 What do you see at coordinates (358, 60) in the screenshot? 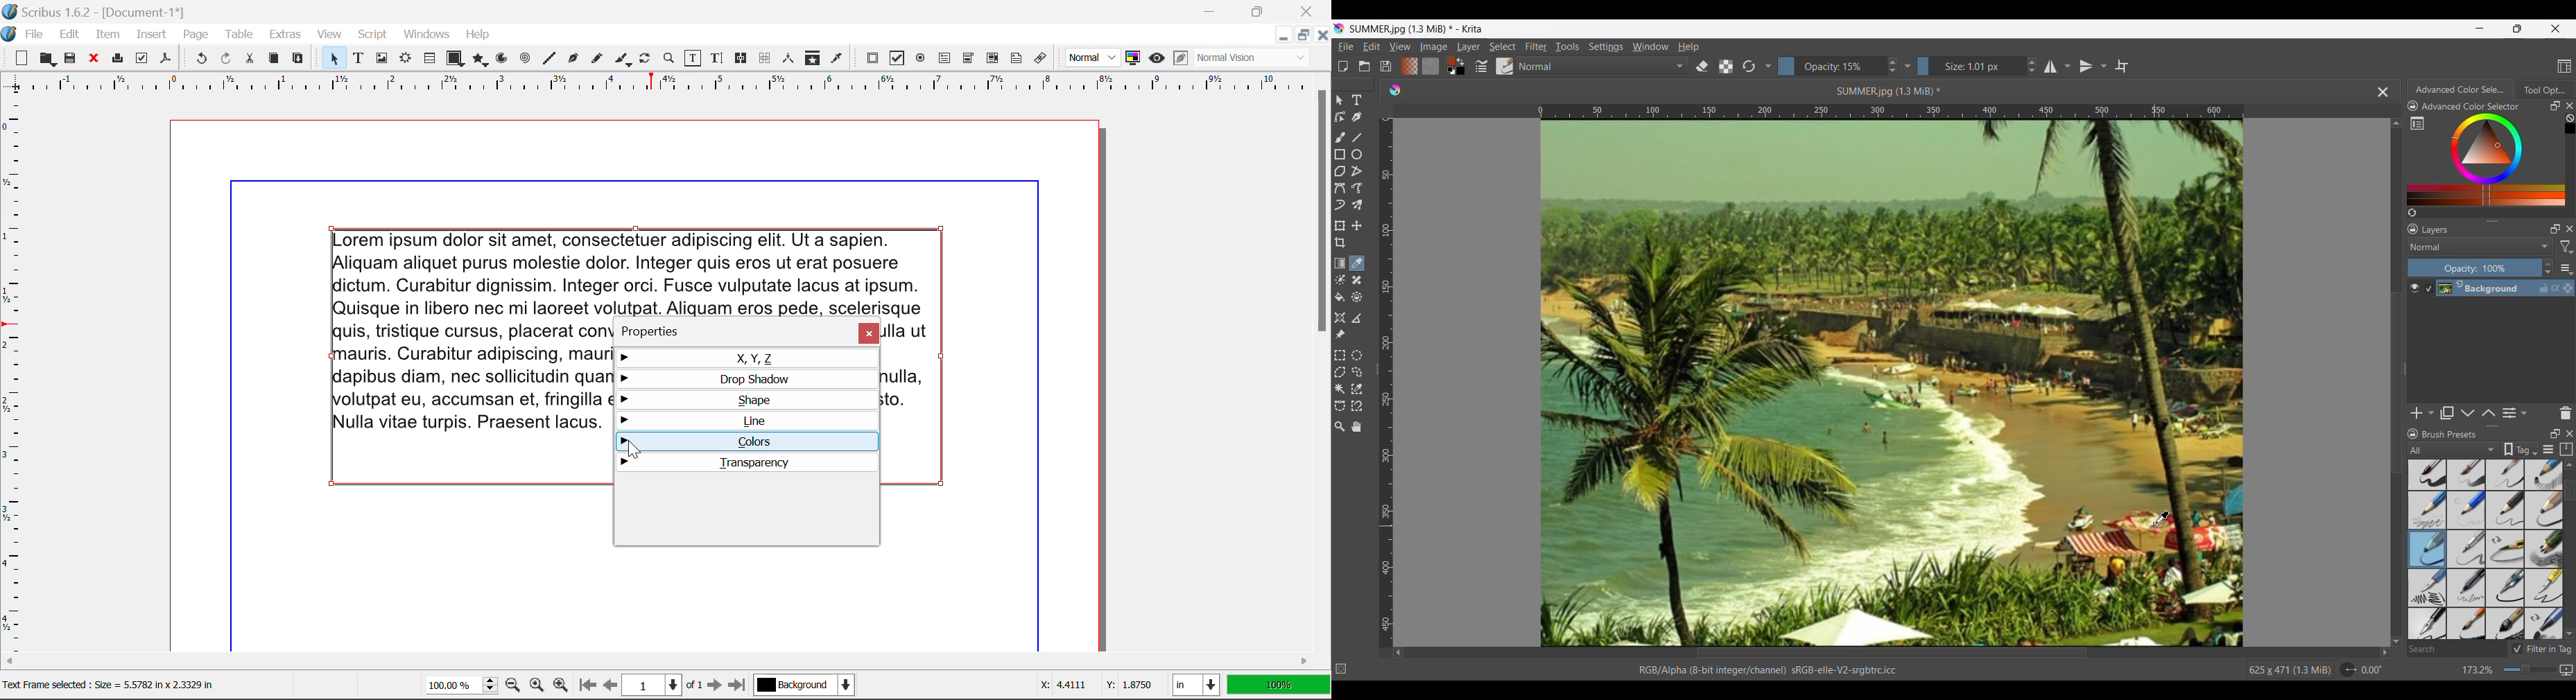
I see `Text Frames` at bounding box center [358, 60].